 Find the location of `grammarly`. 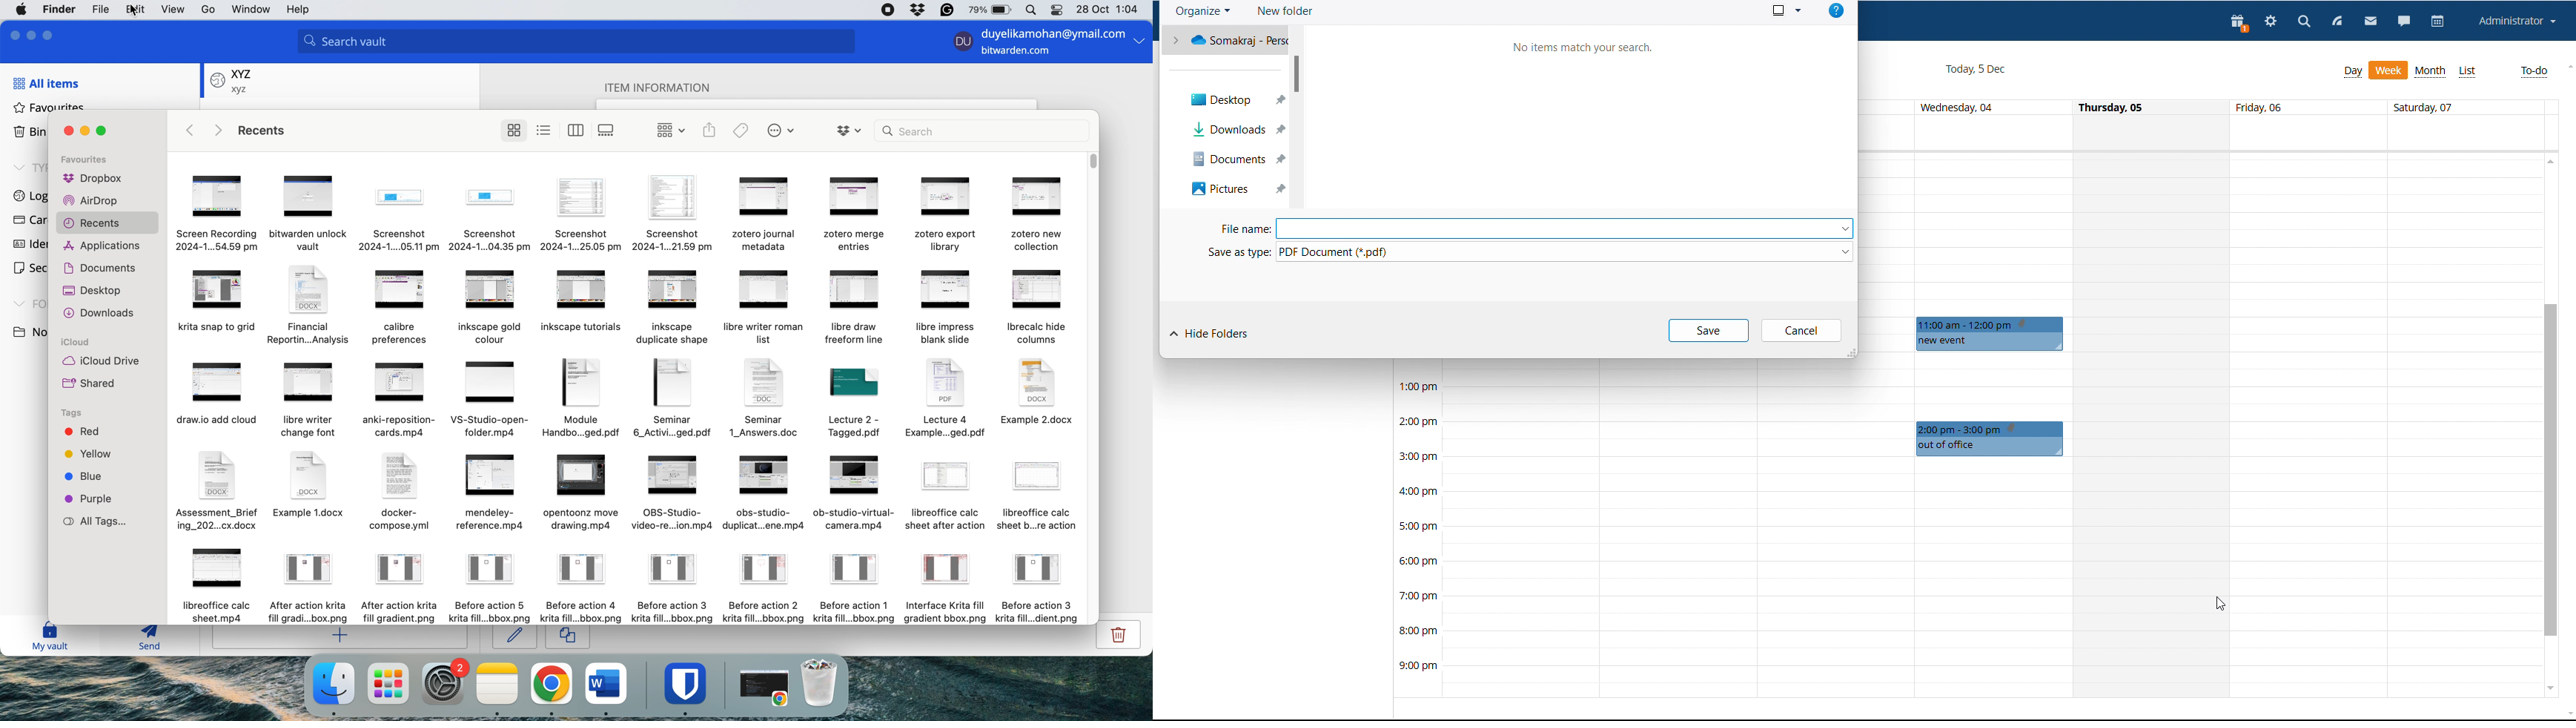

grammarly is located at coordinates (946, 10).